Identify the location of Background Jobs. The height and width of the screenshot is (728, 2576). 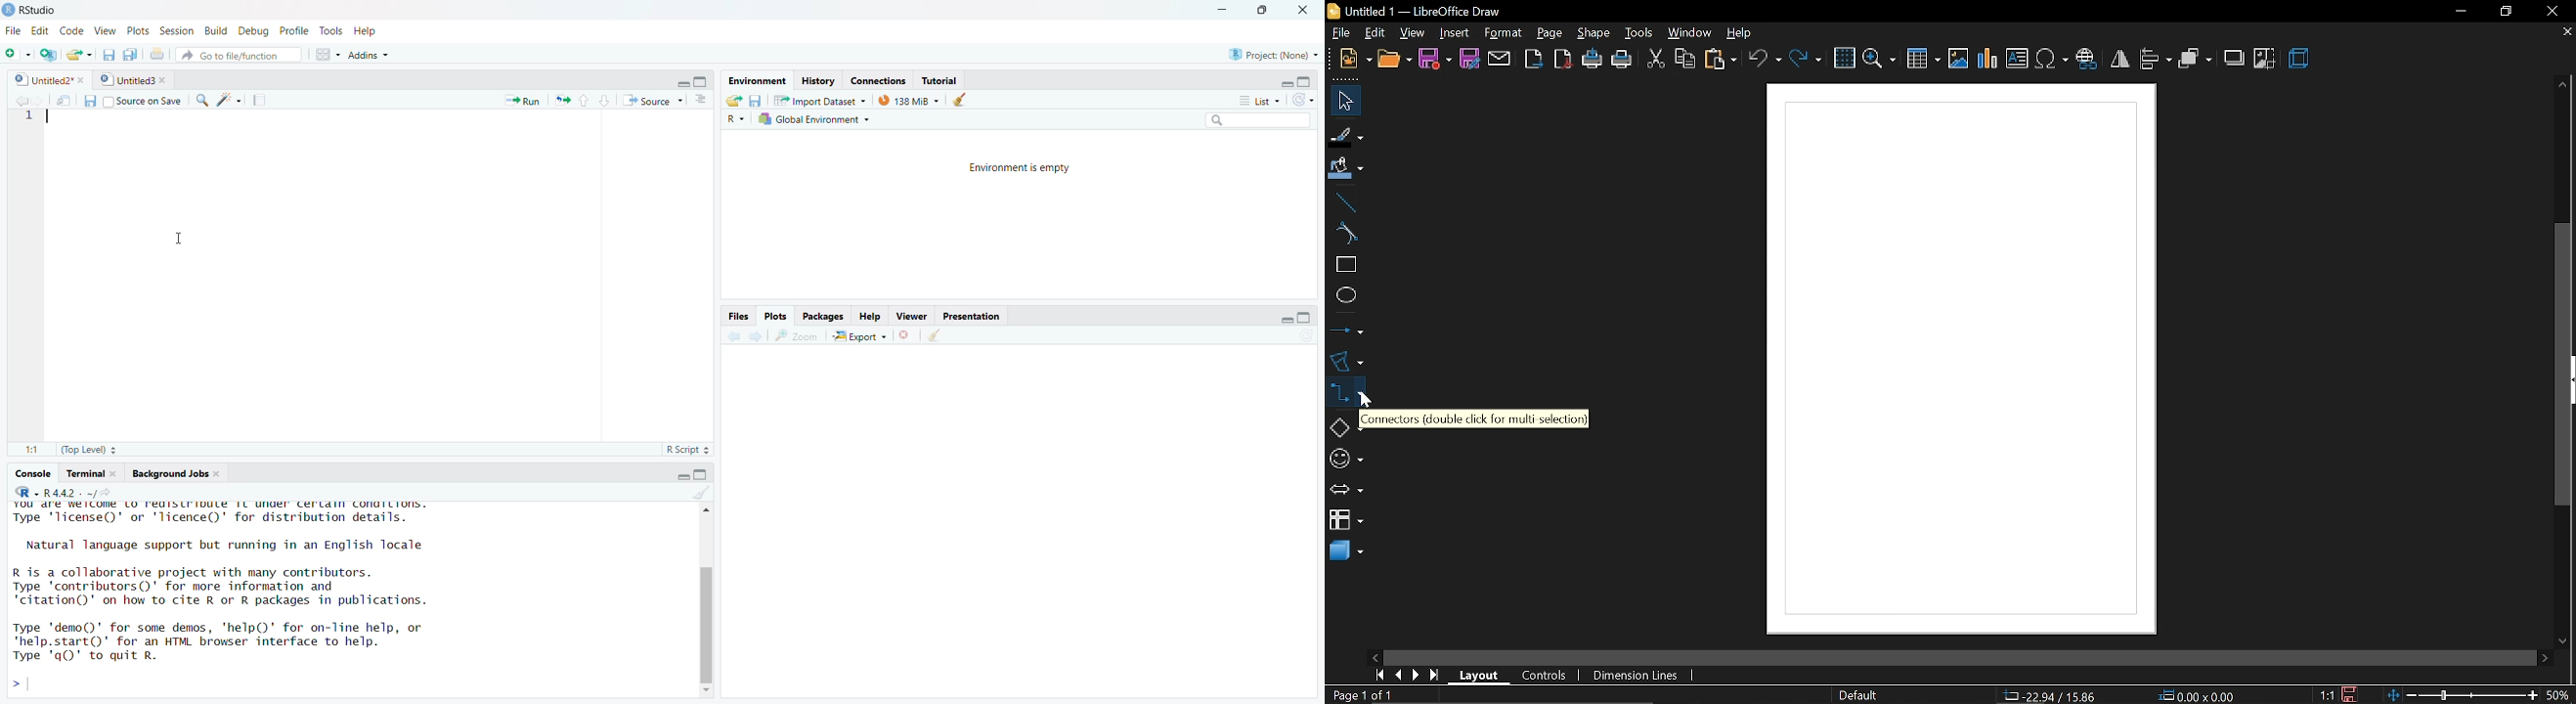
(175, 472).